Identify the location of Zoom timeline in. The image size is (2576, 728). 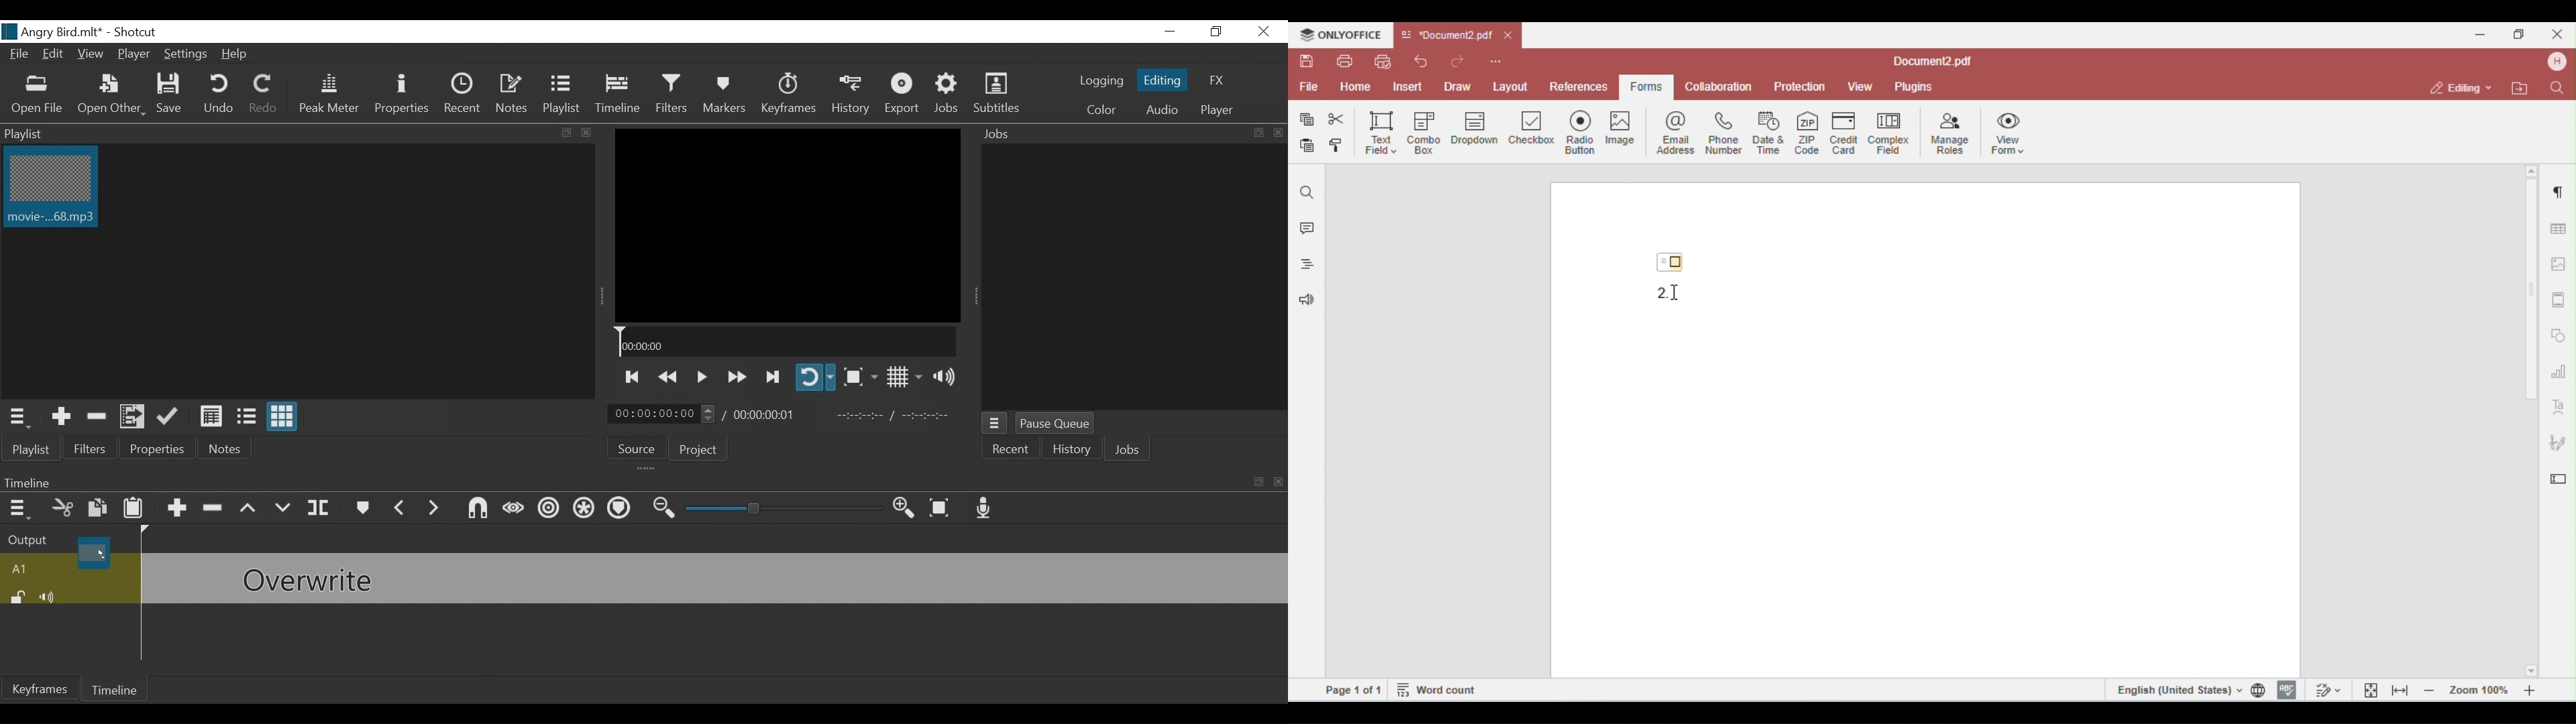
(906, 508).